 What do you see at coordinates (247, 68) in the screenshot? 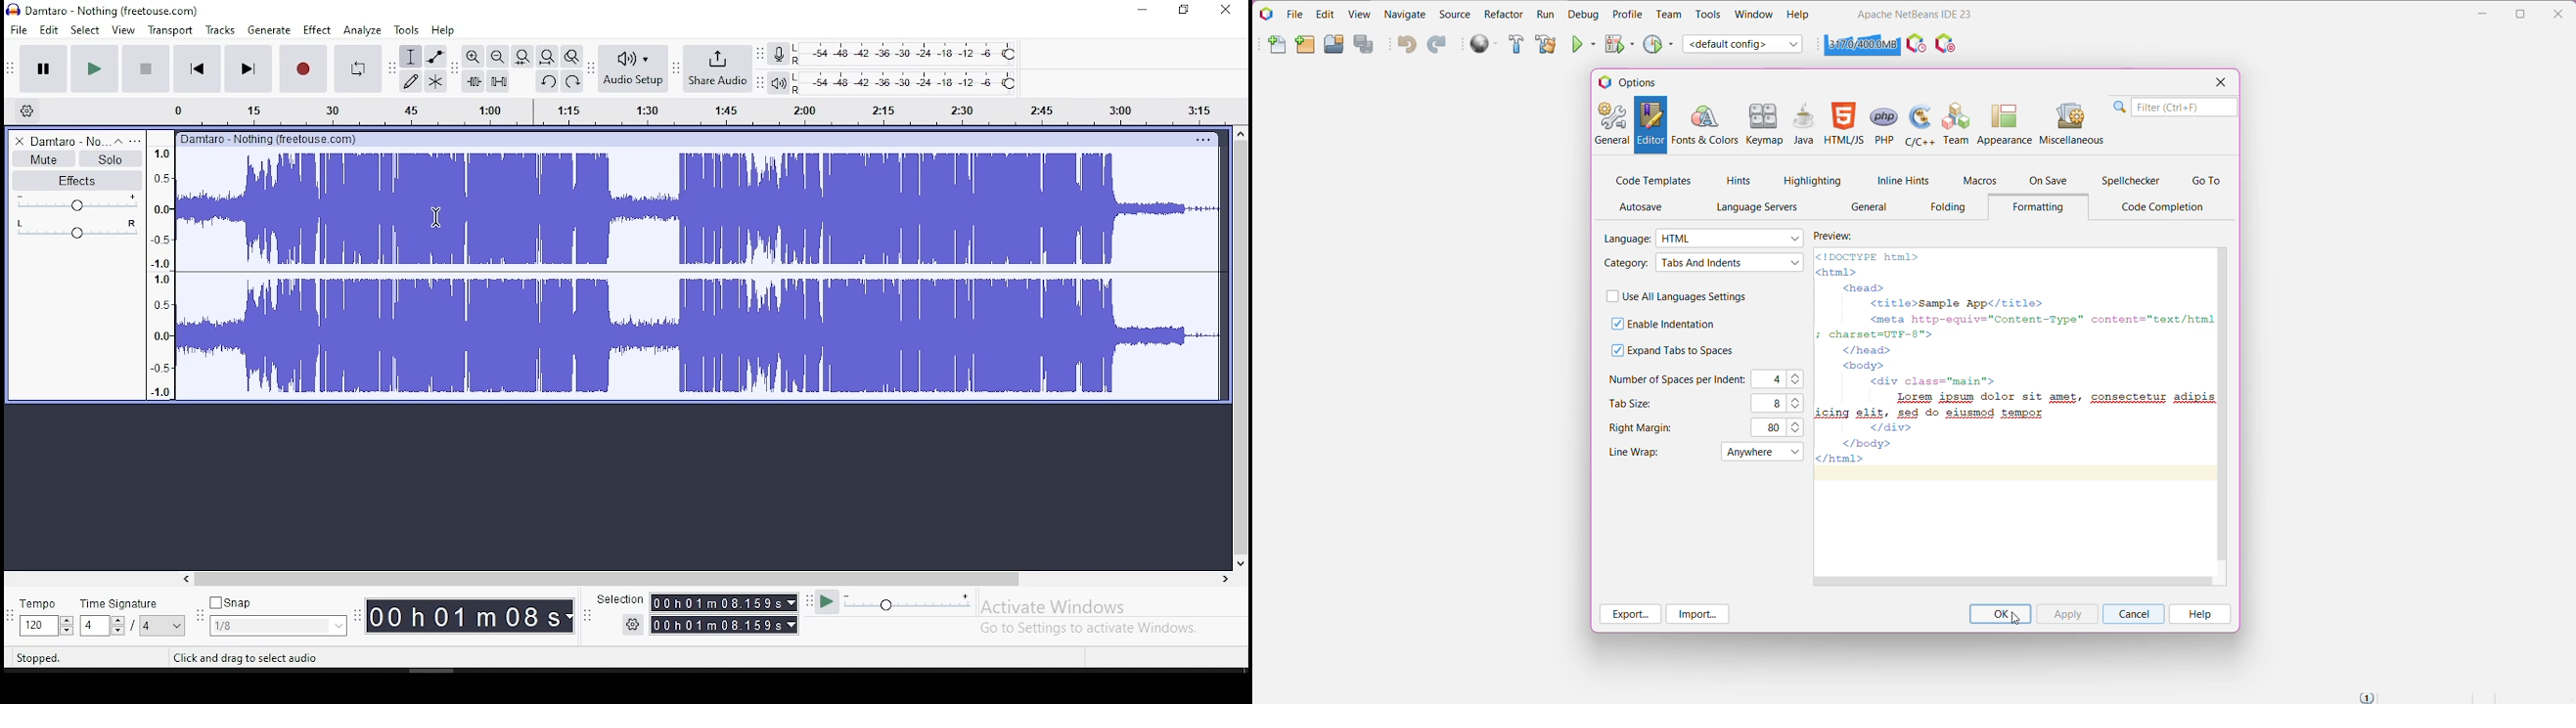
I see `skip to end` at bounding box center [247, 68].